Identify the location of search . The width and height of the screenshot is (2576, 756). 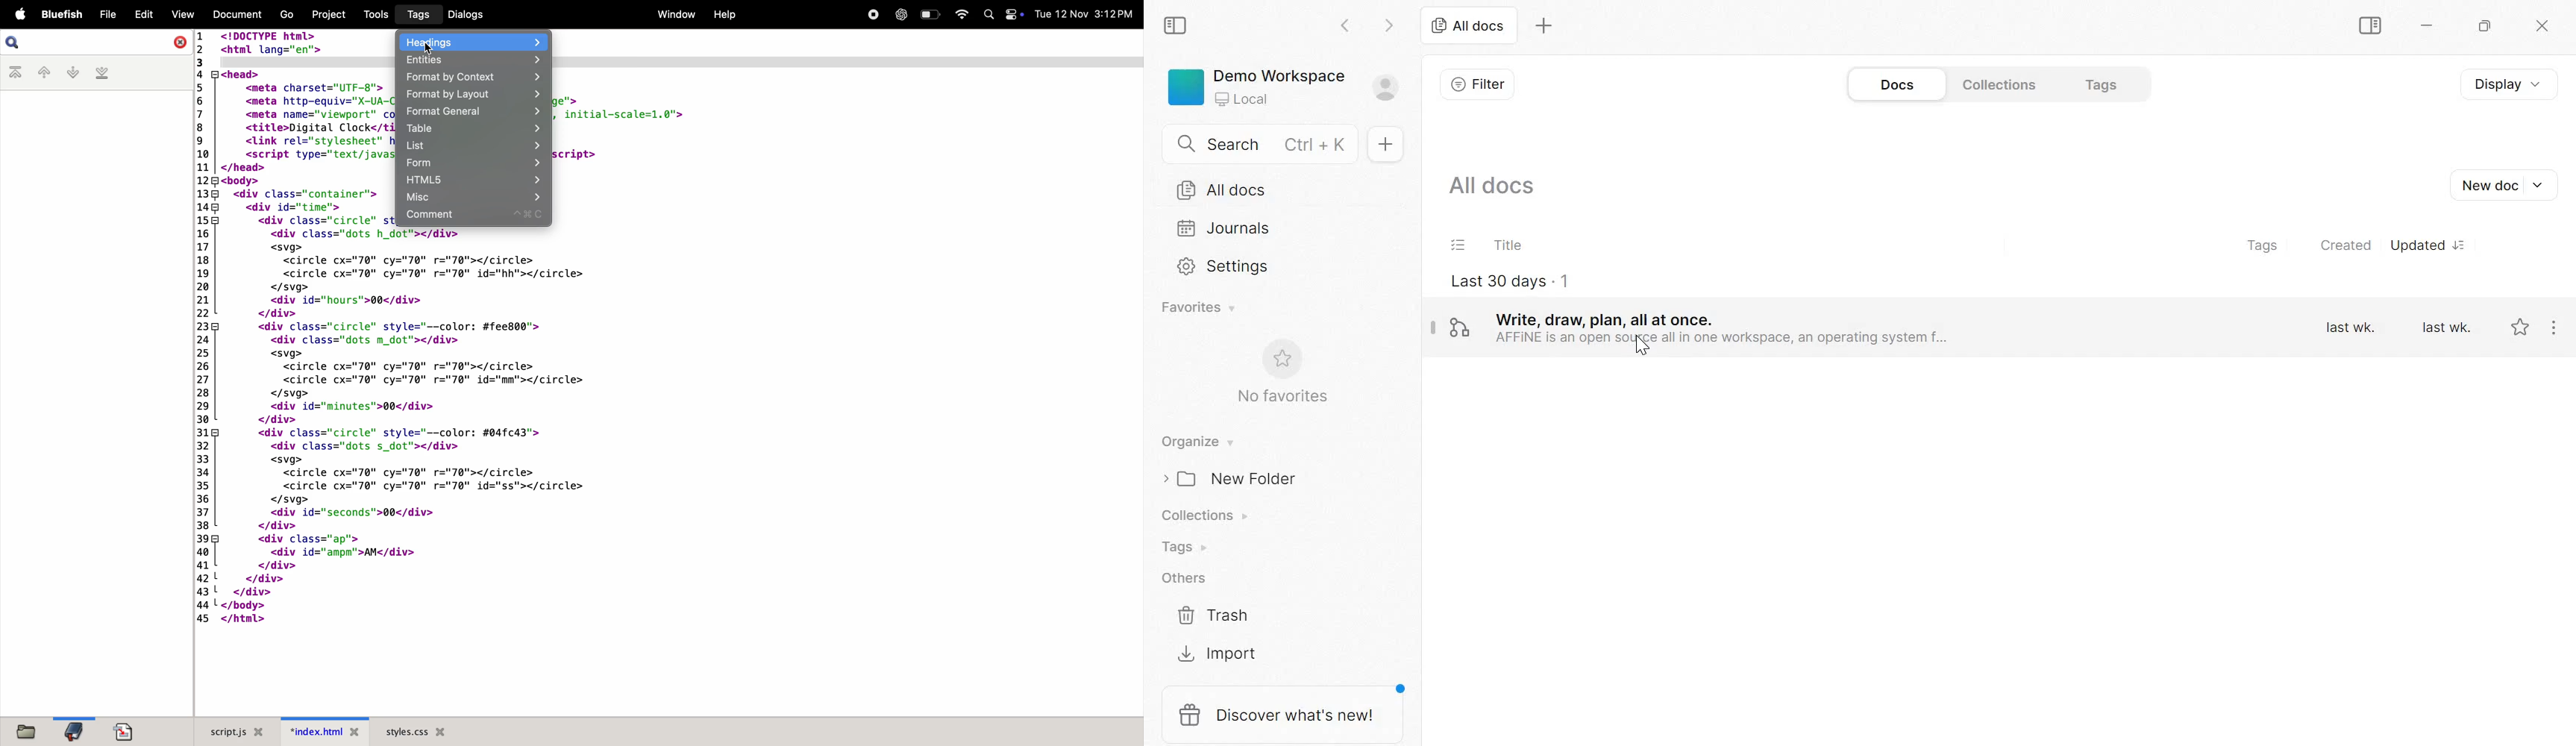
(98, 42).